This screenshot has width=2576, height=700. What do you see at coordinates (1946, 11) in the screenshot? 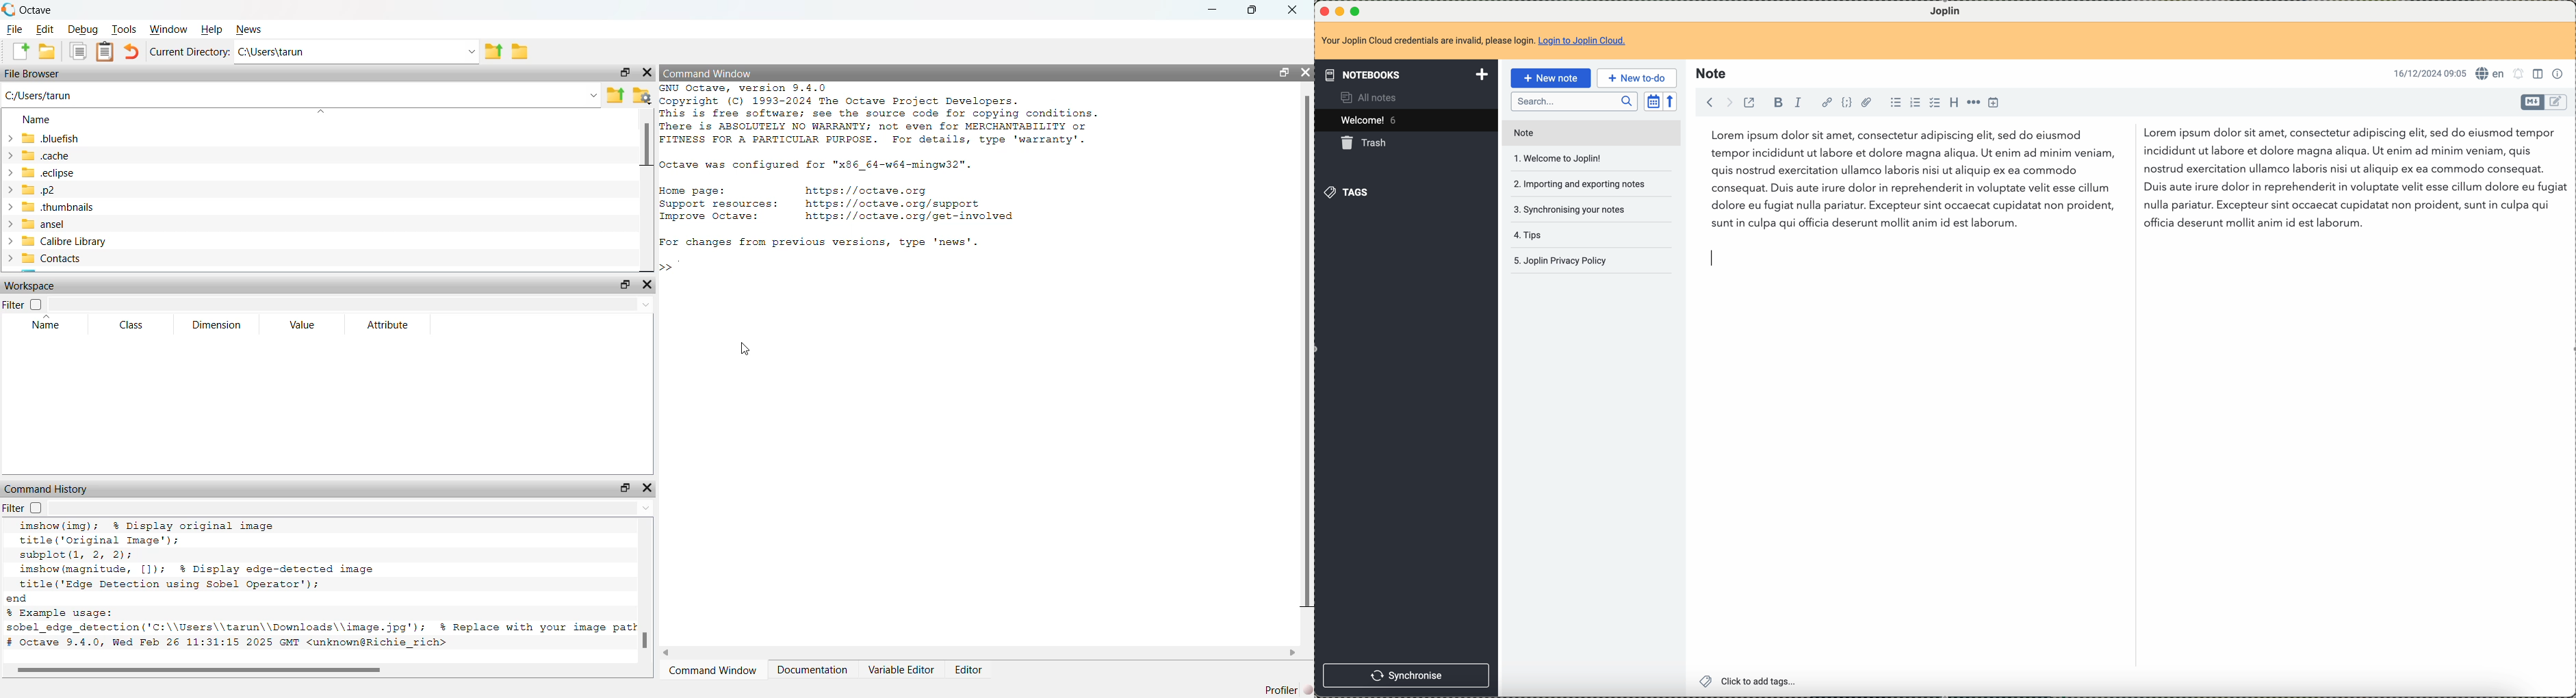
I see `Joplin` at bounding box center [1946, 11].